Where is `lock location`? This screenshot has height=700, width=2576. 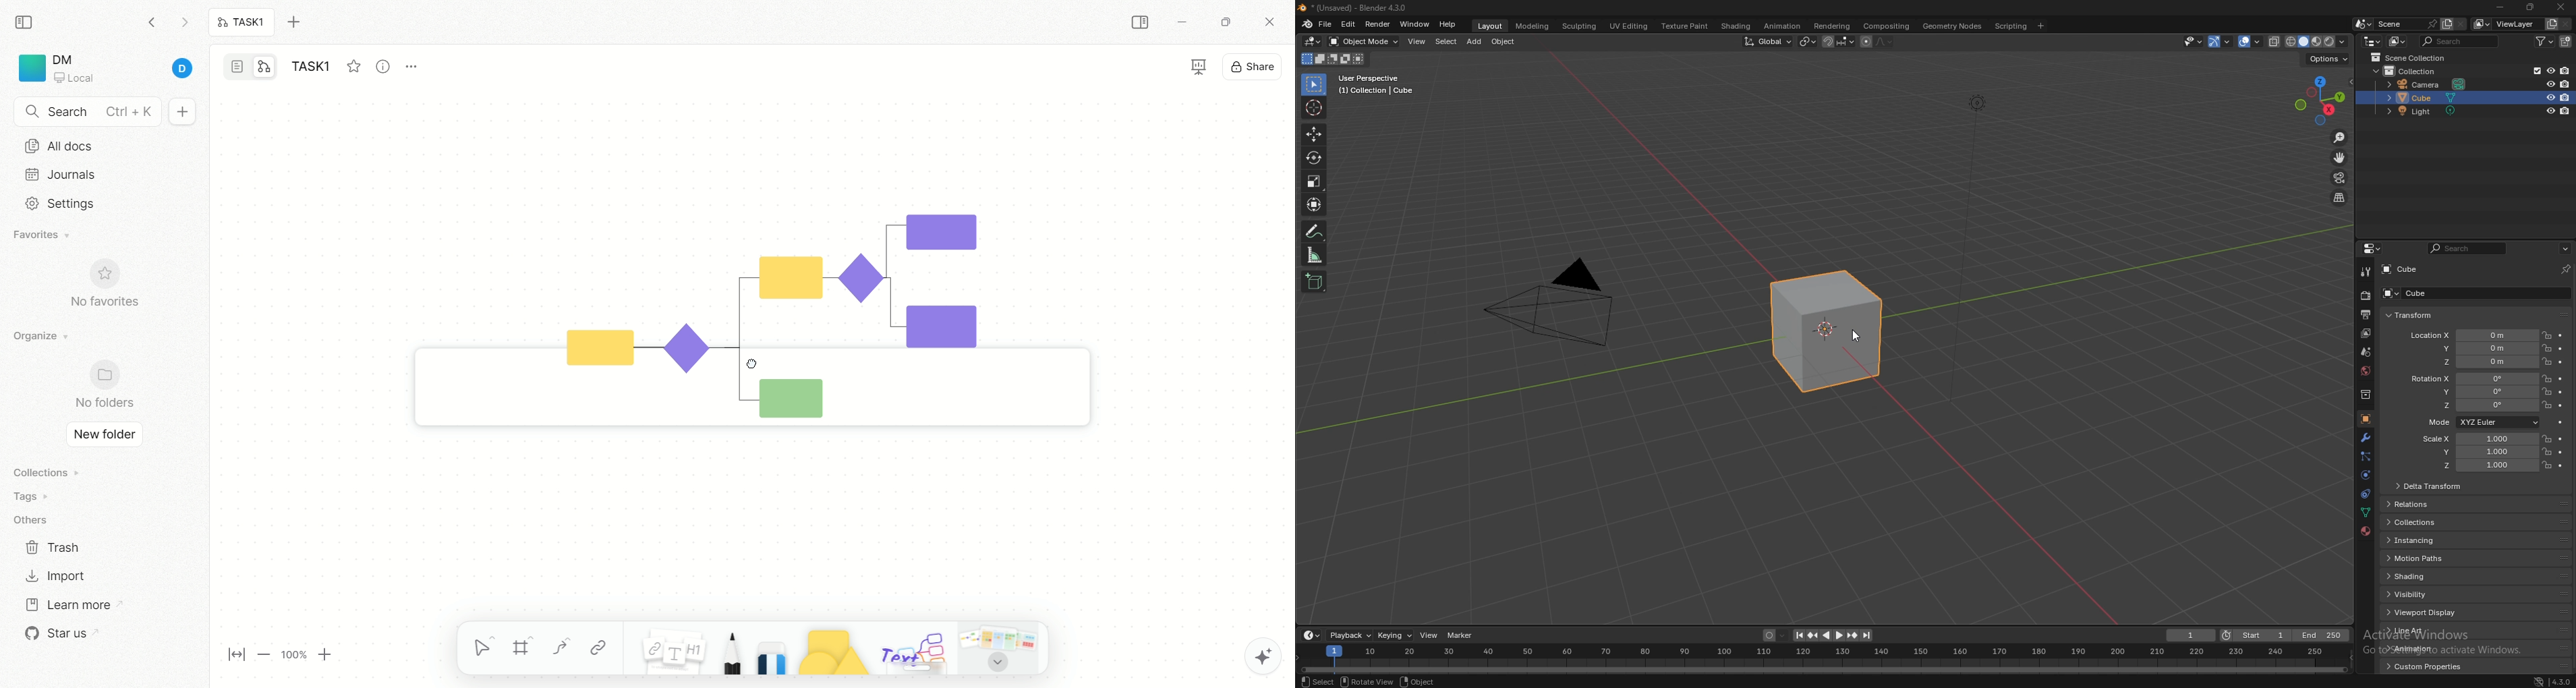 lock location is located at coordinates (2548, 439).